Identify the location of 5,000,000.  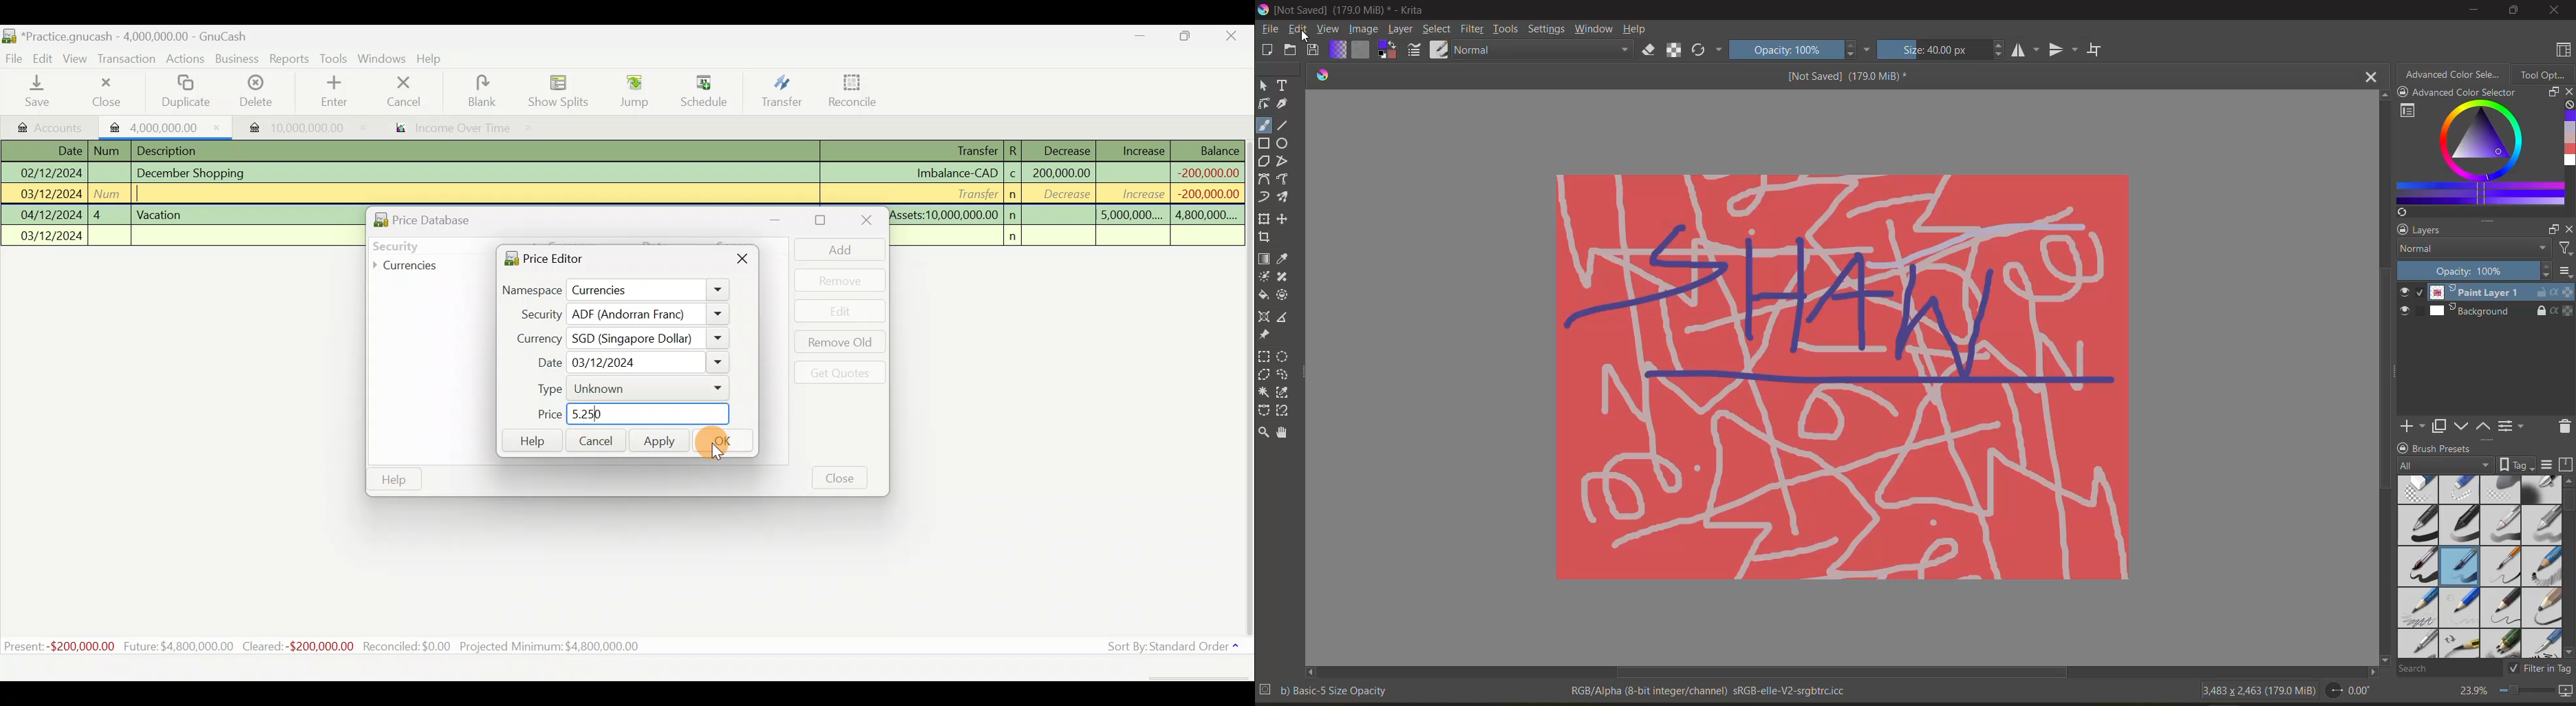
(1131, 217).